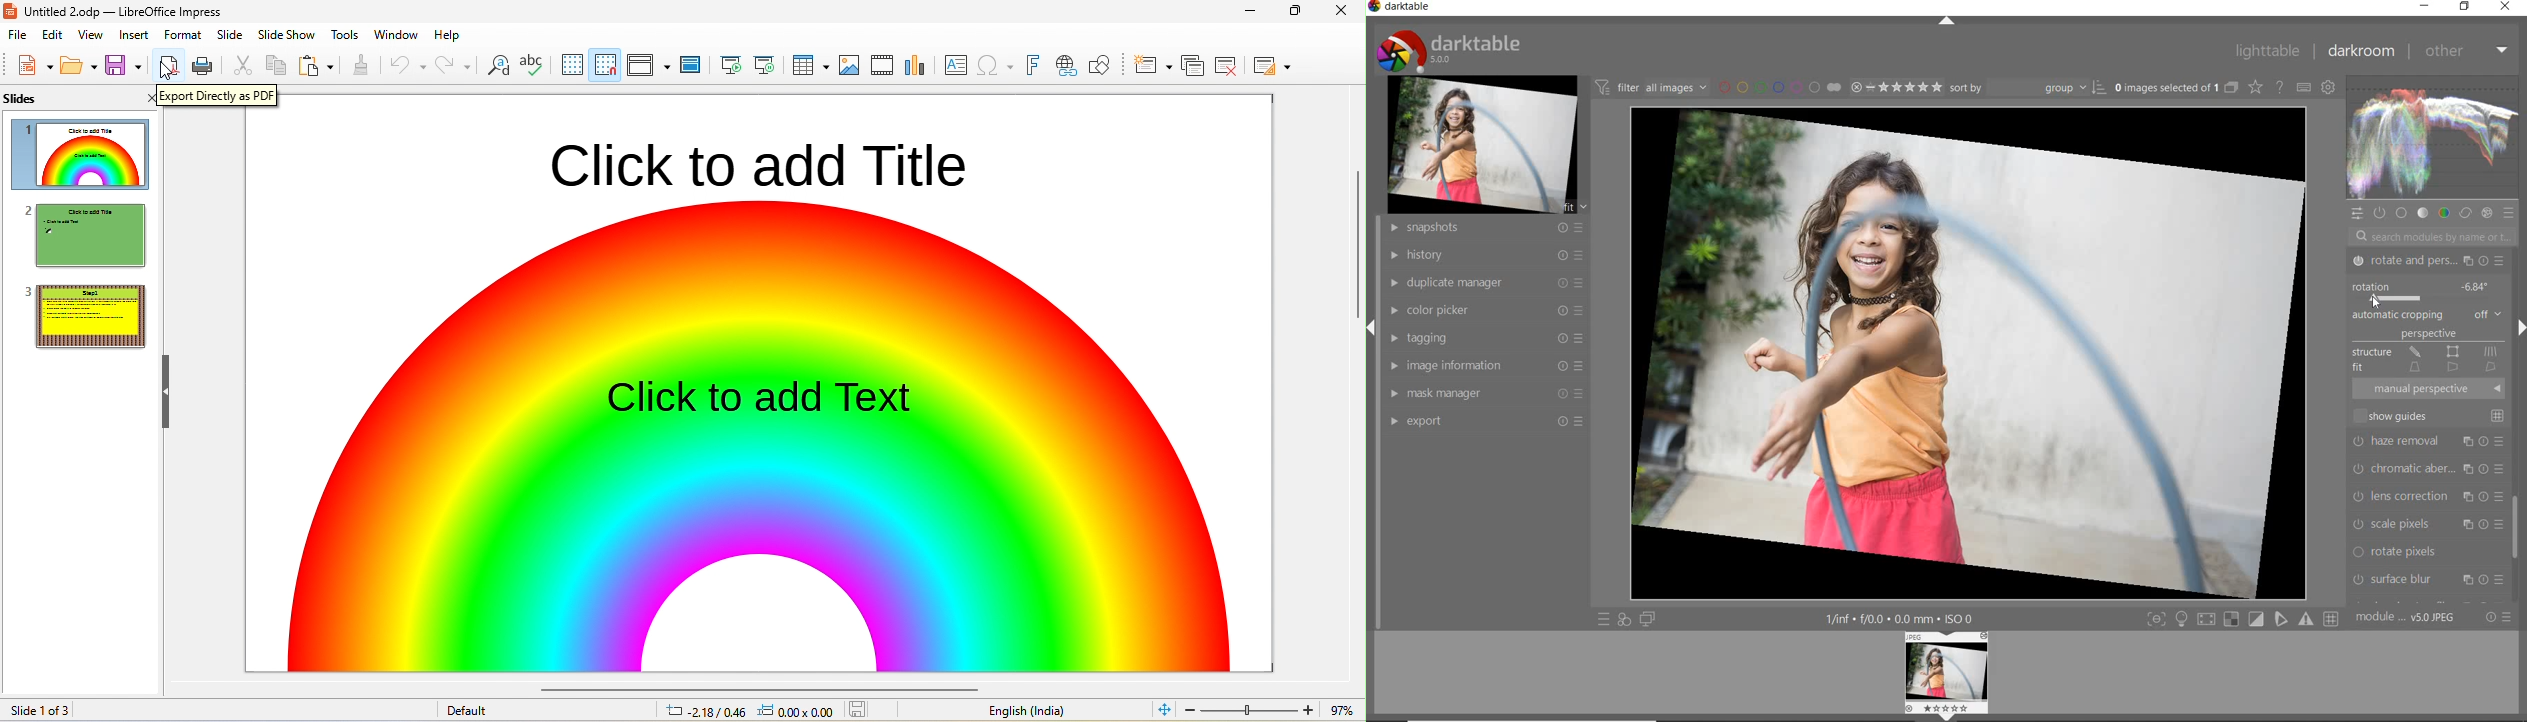  I want to click on redo, so click(453, 64).